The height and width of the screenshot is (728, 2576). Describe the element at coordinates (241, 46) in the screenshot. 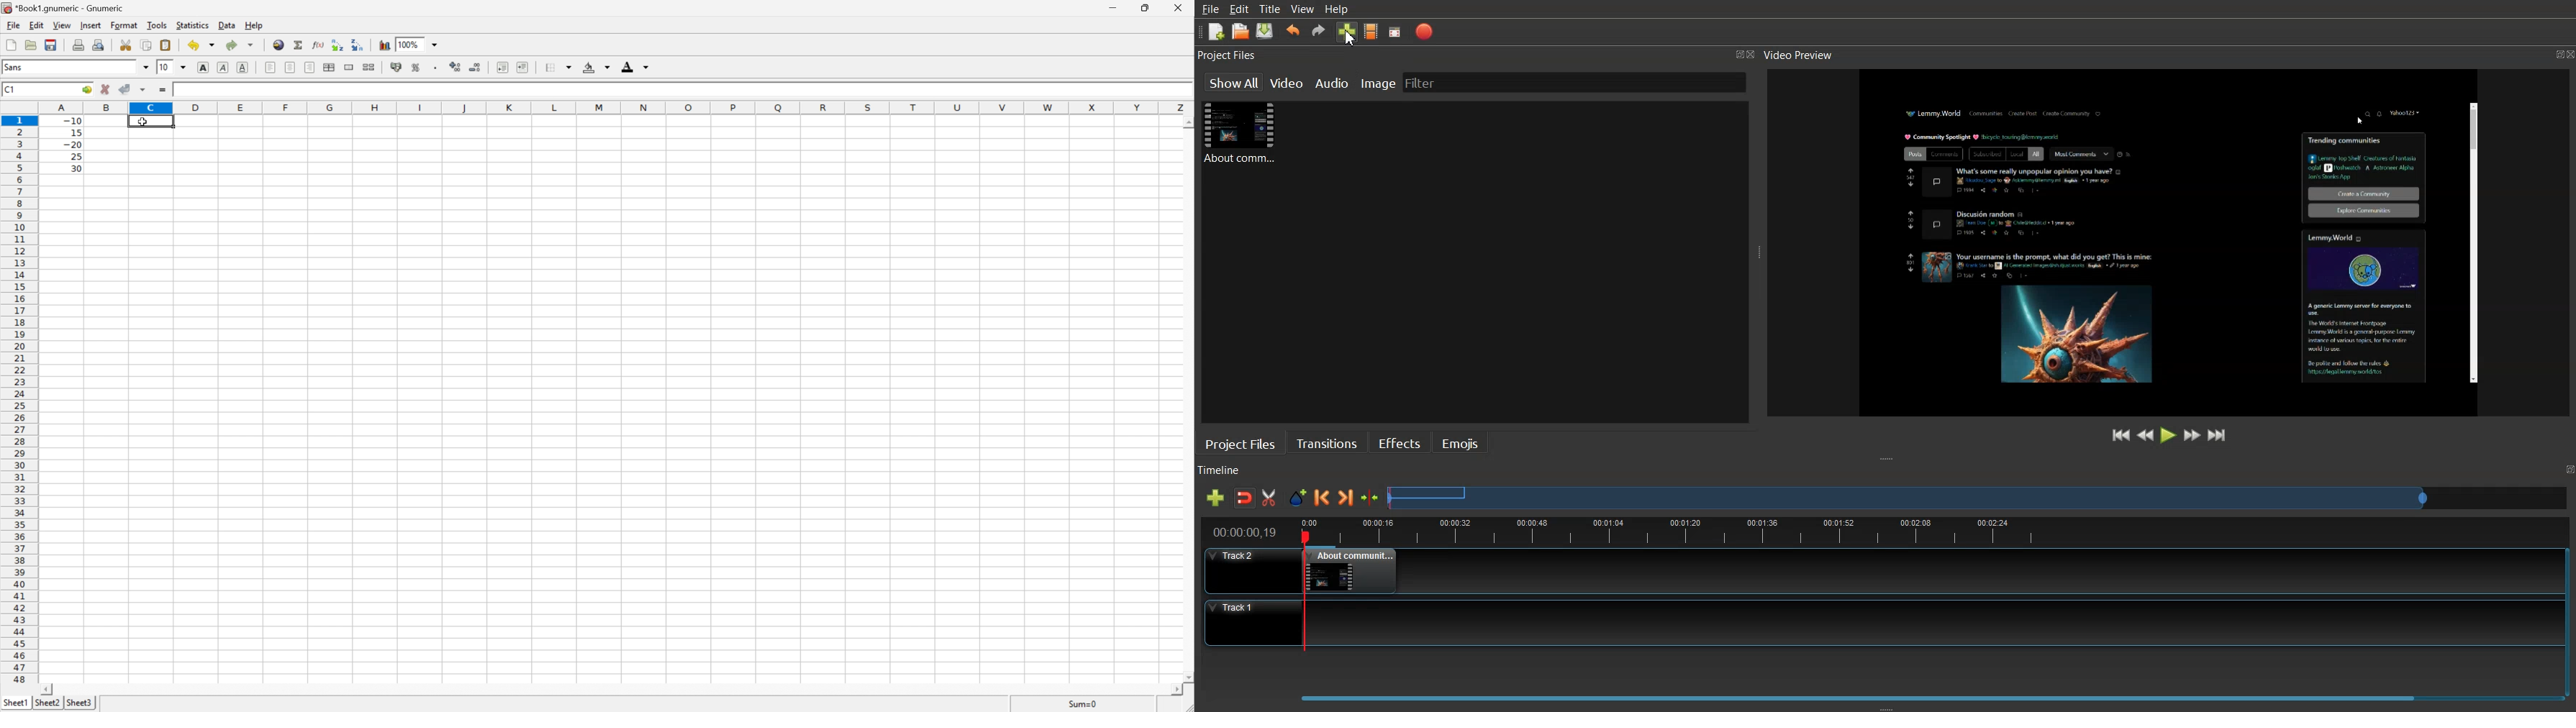

I see `Redo` at that location.